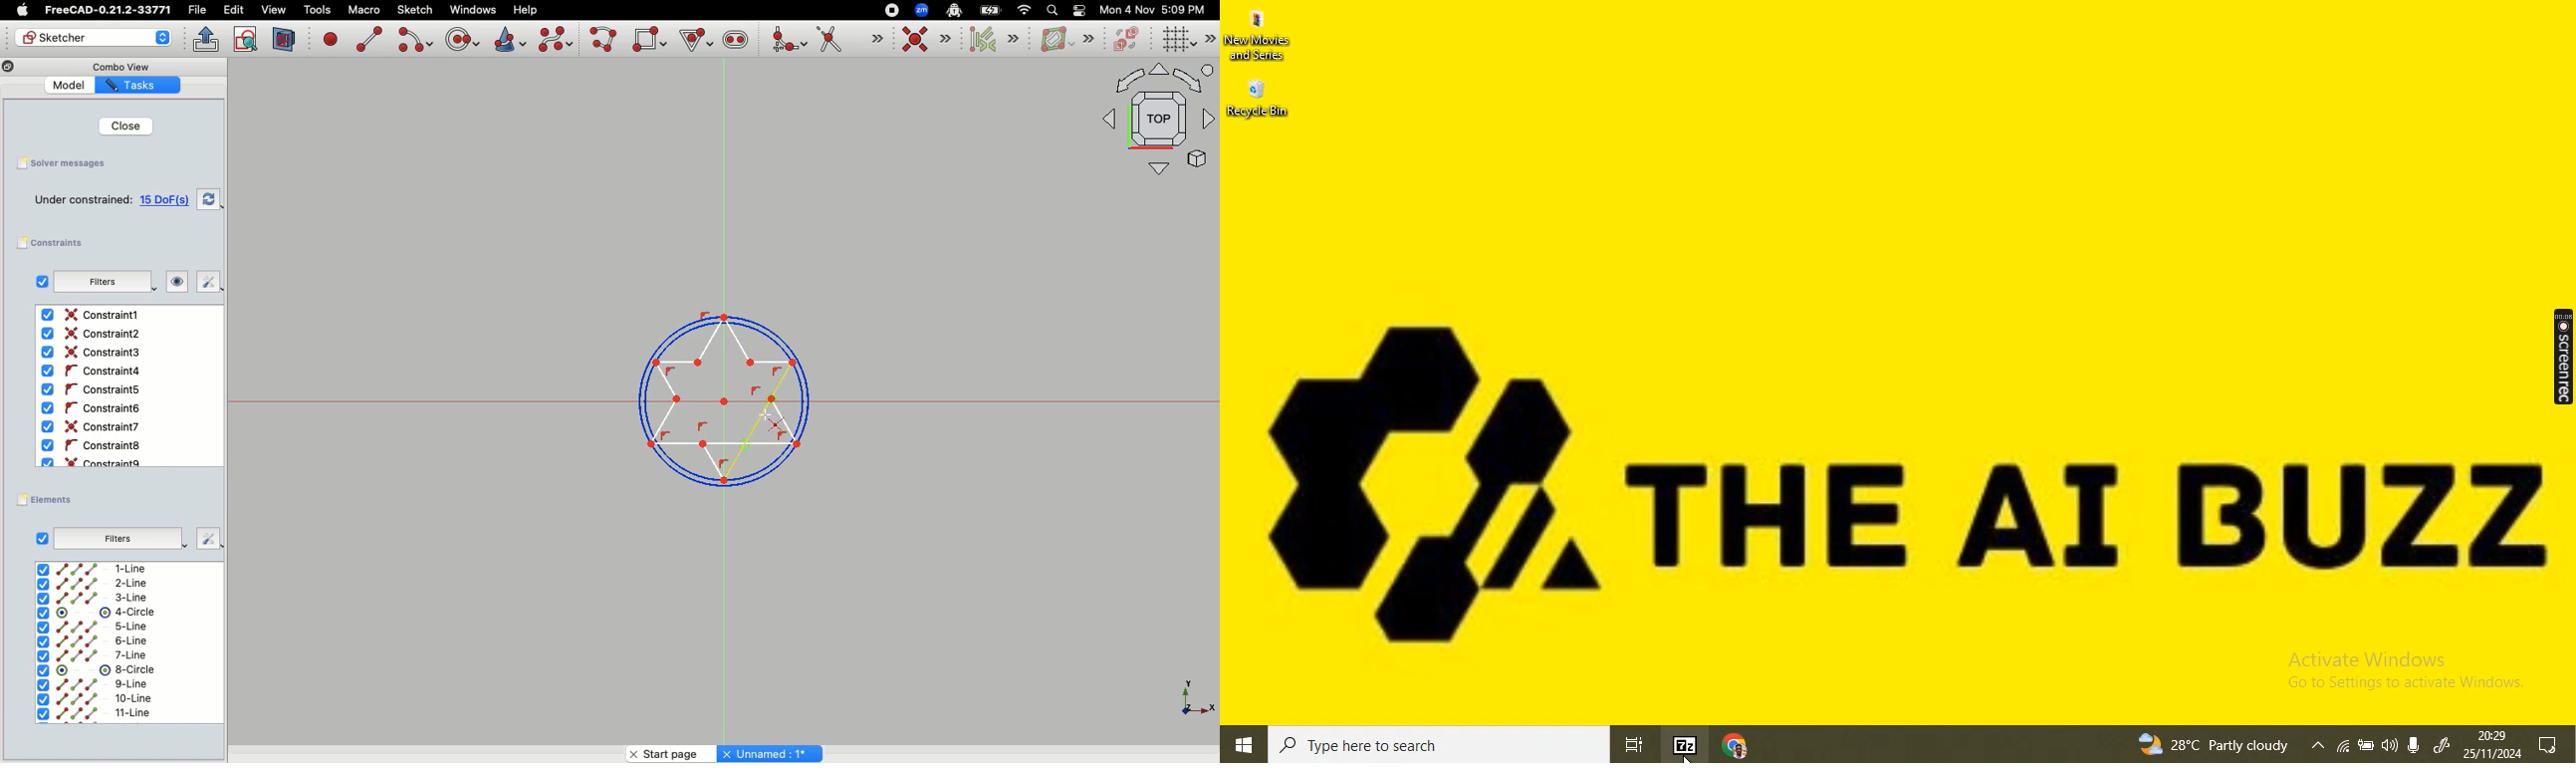 Image resolution: width=2576 pixels, height=784 pixels. I want to click on 5-line, so click(94, 627).